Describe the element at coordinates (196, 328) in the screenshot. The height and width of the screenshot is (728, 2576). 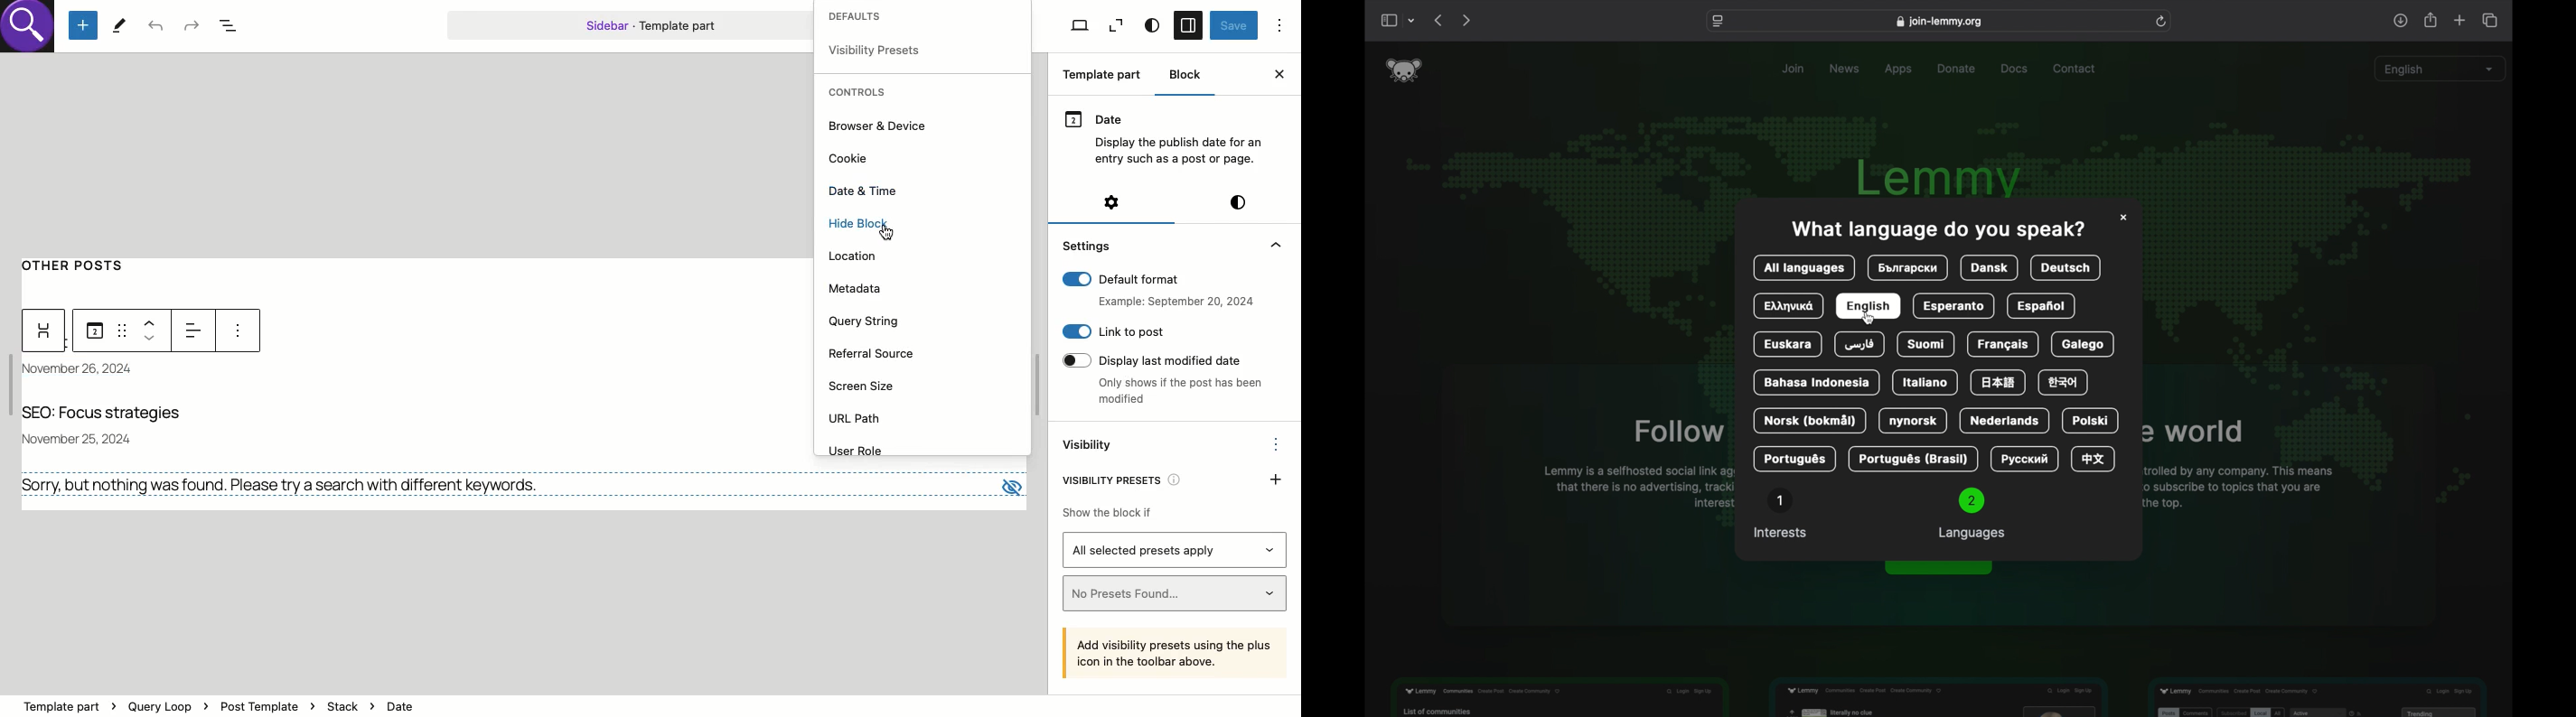
I see `Left alignment` at that location.